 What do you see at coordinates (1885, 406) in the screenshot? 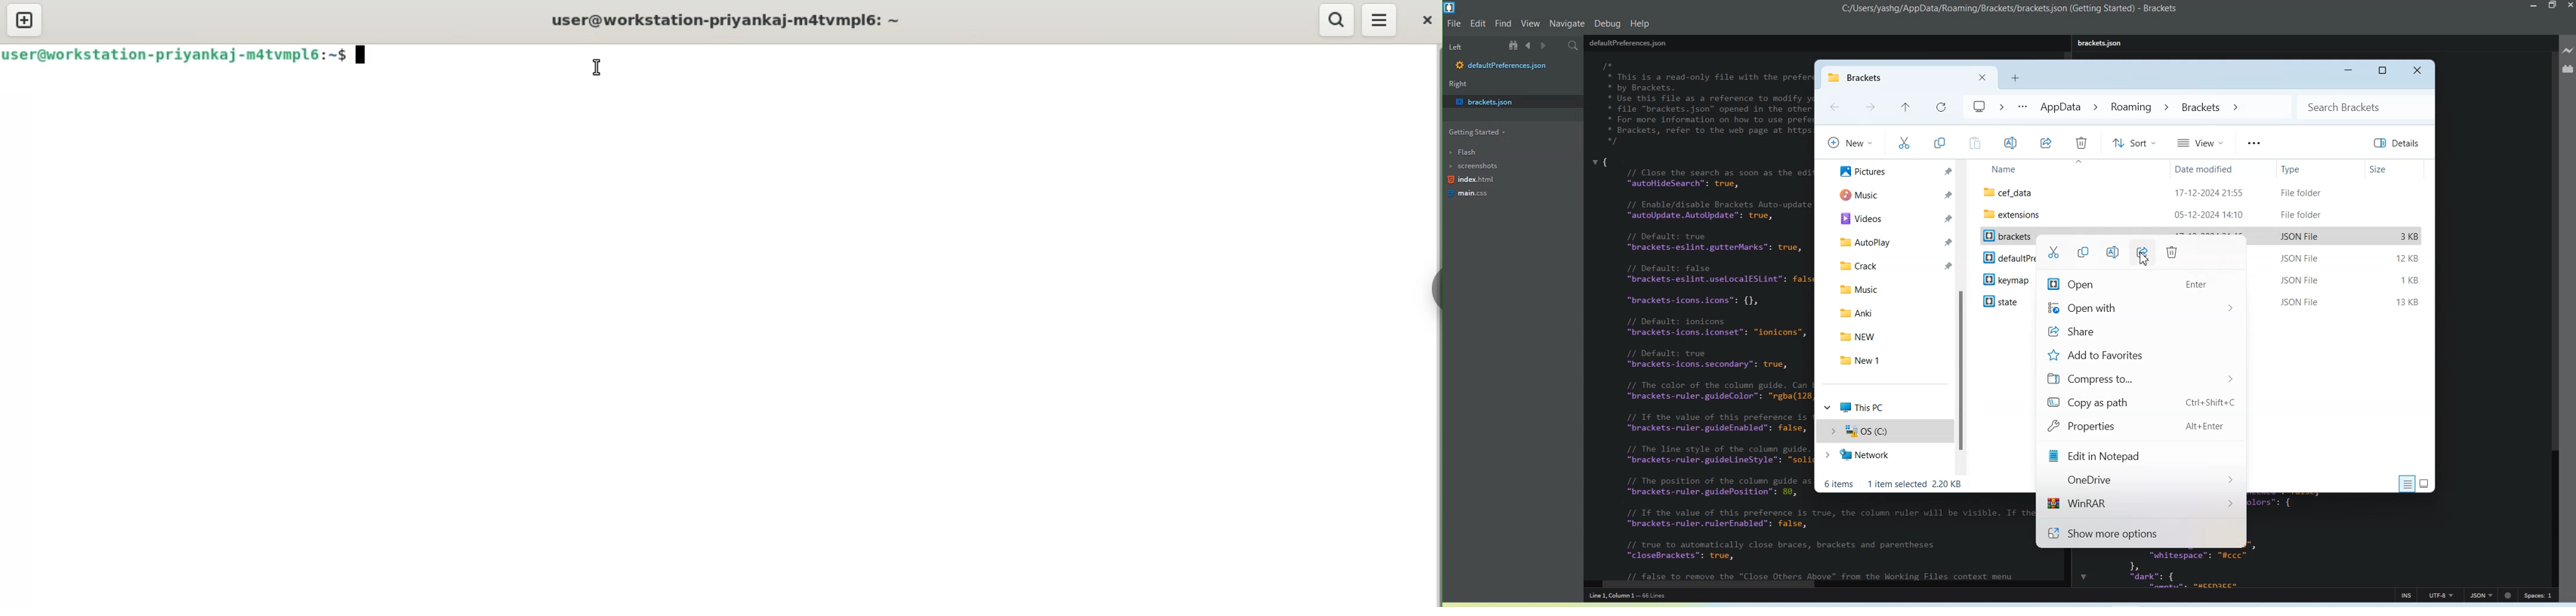
I see `This PC` at bounding box center [1885, 406].